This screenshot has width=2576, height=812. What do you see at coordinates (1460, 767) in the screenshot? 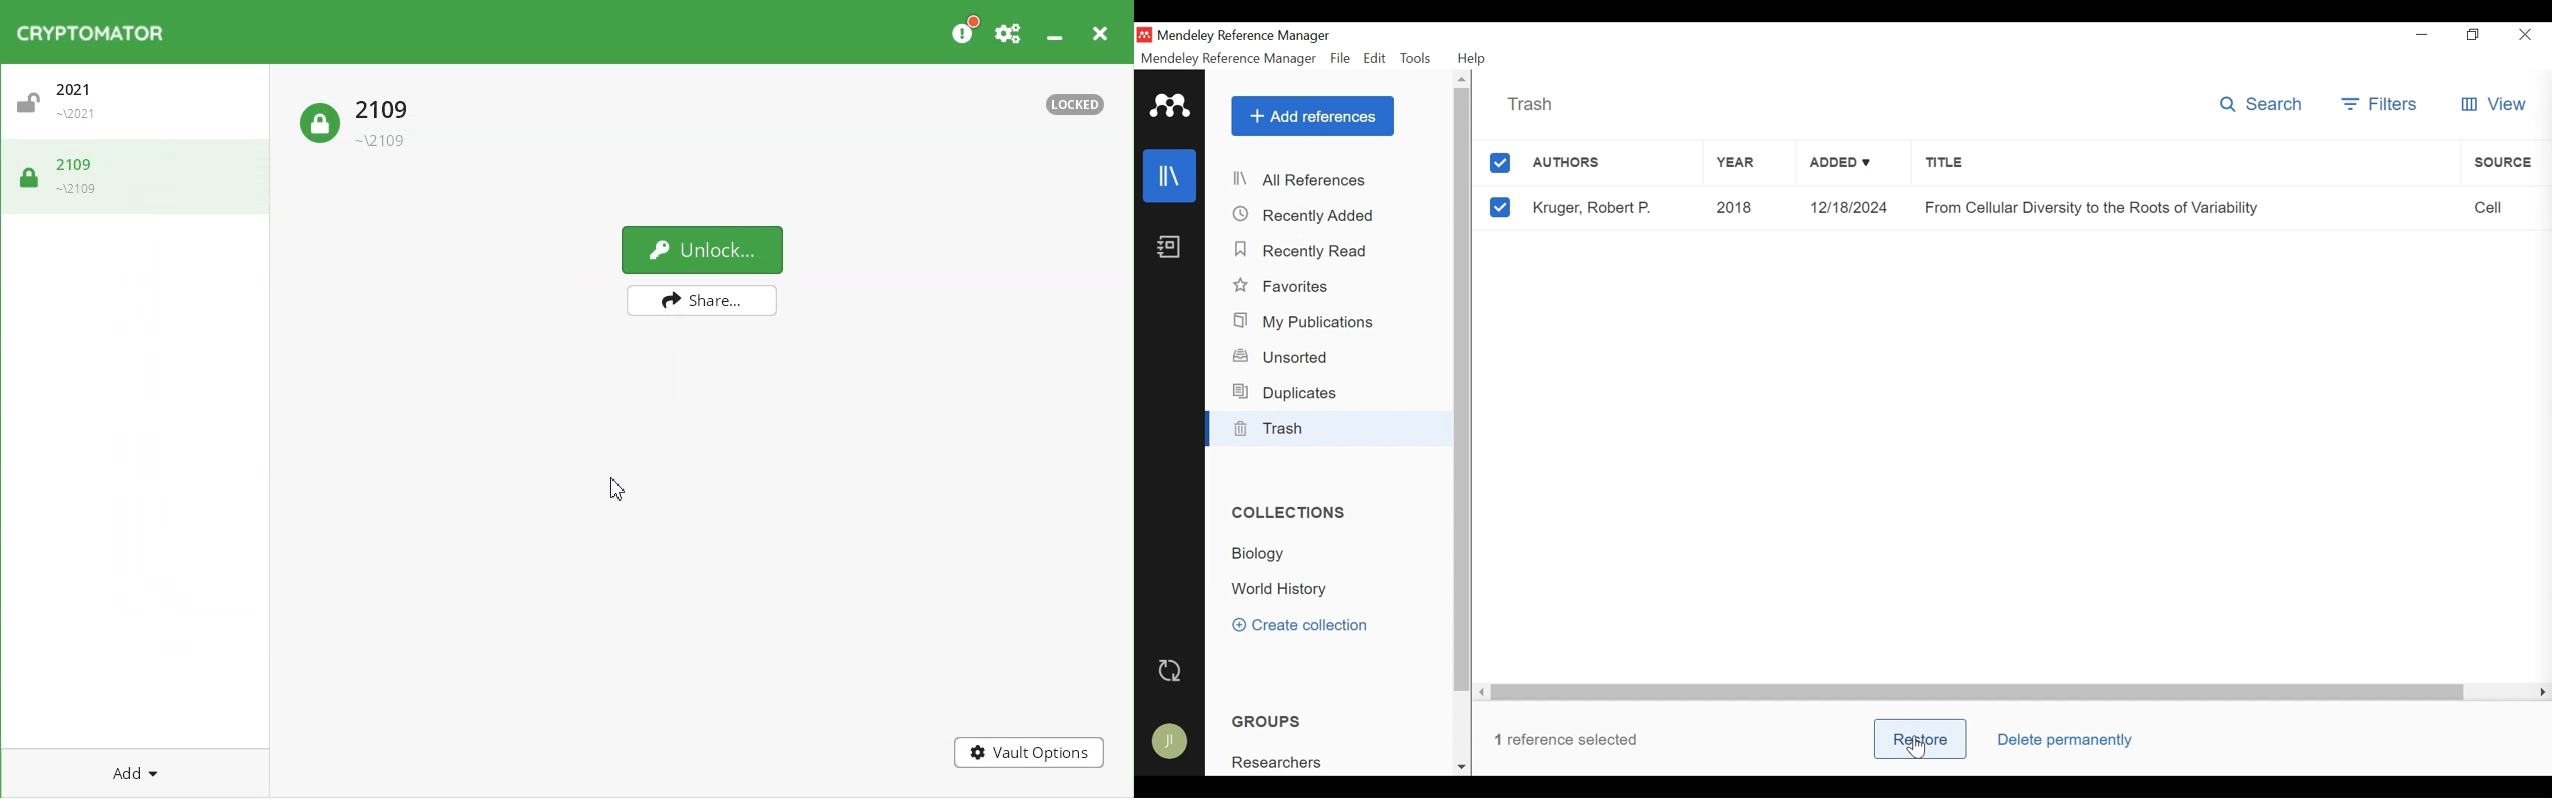
I see `Scroll down` at bounding box center [1460, 767].